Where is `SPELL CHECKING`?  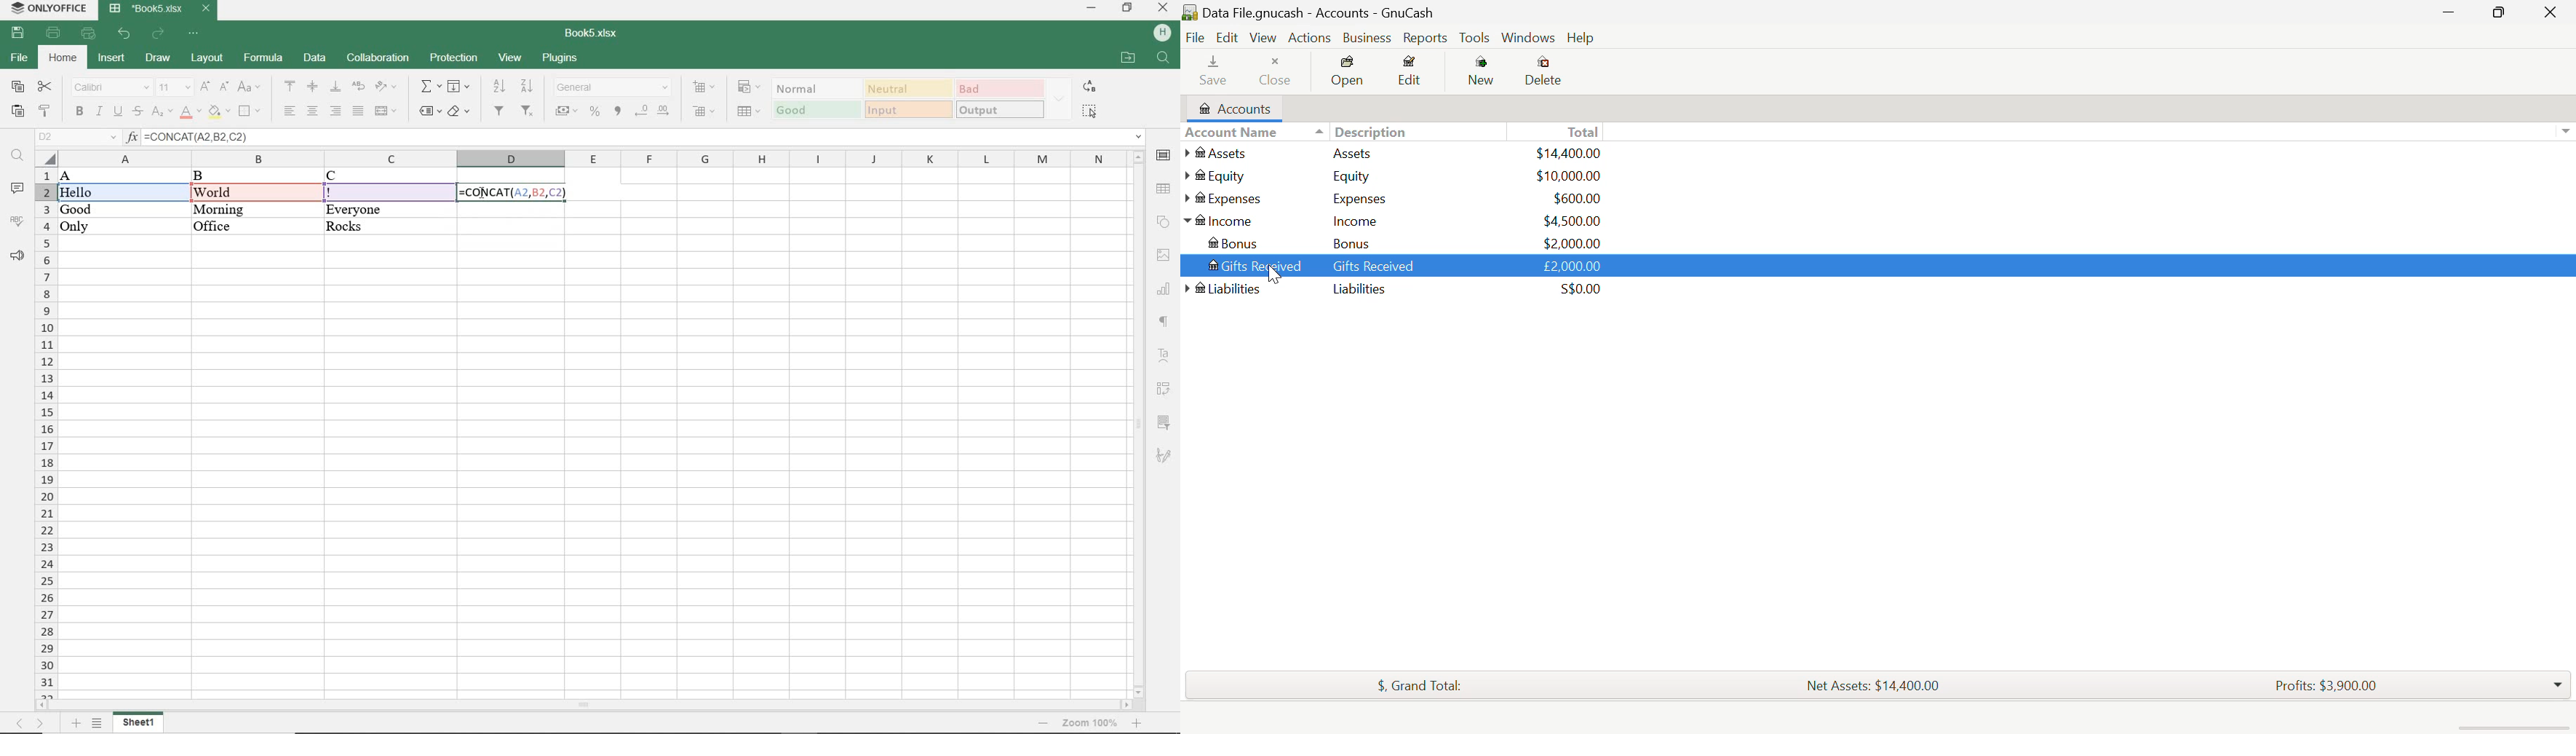 SPELL CHECKING is located at coordinates (16, 219).